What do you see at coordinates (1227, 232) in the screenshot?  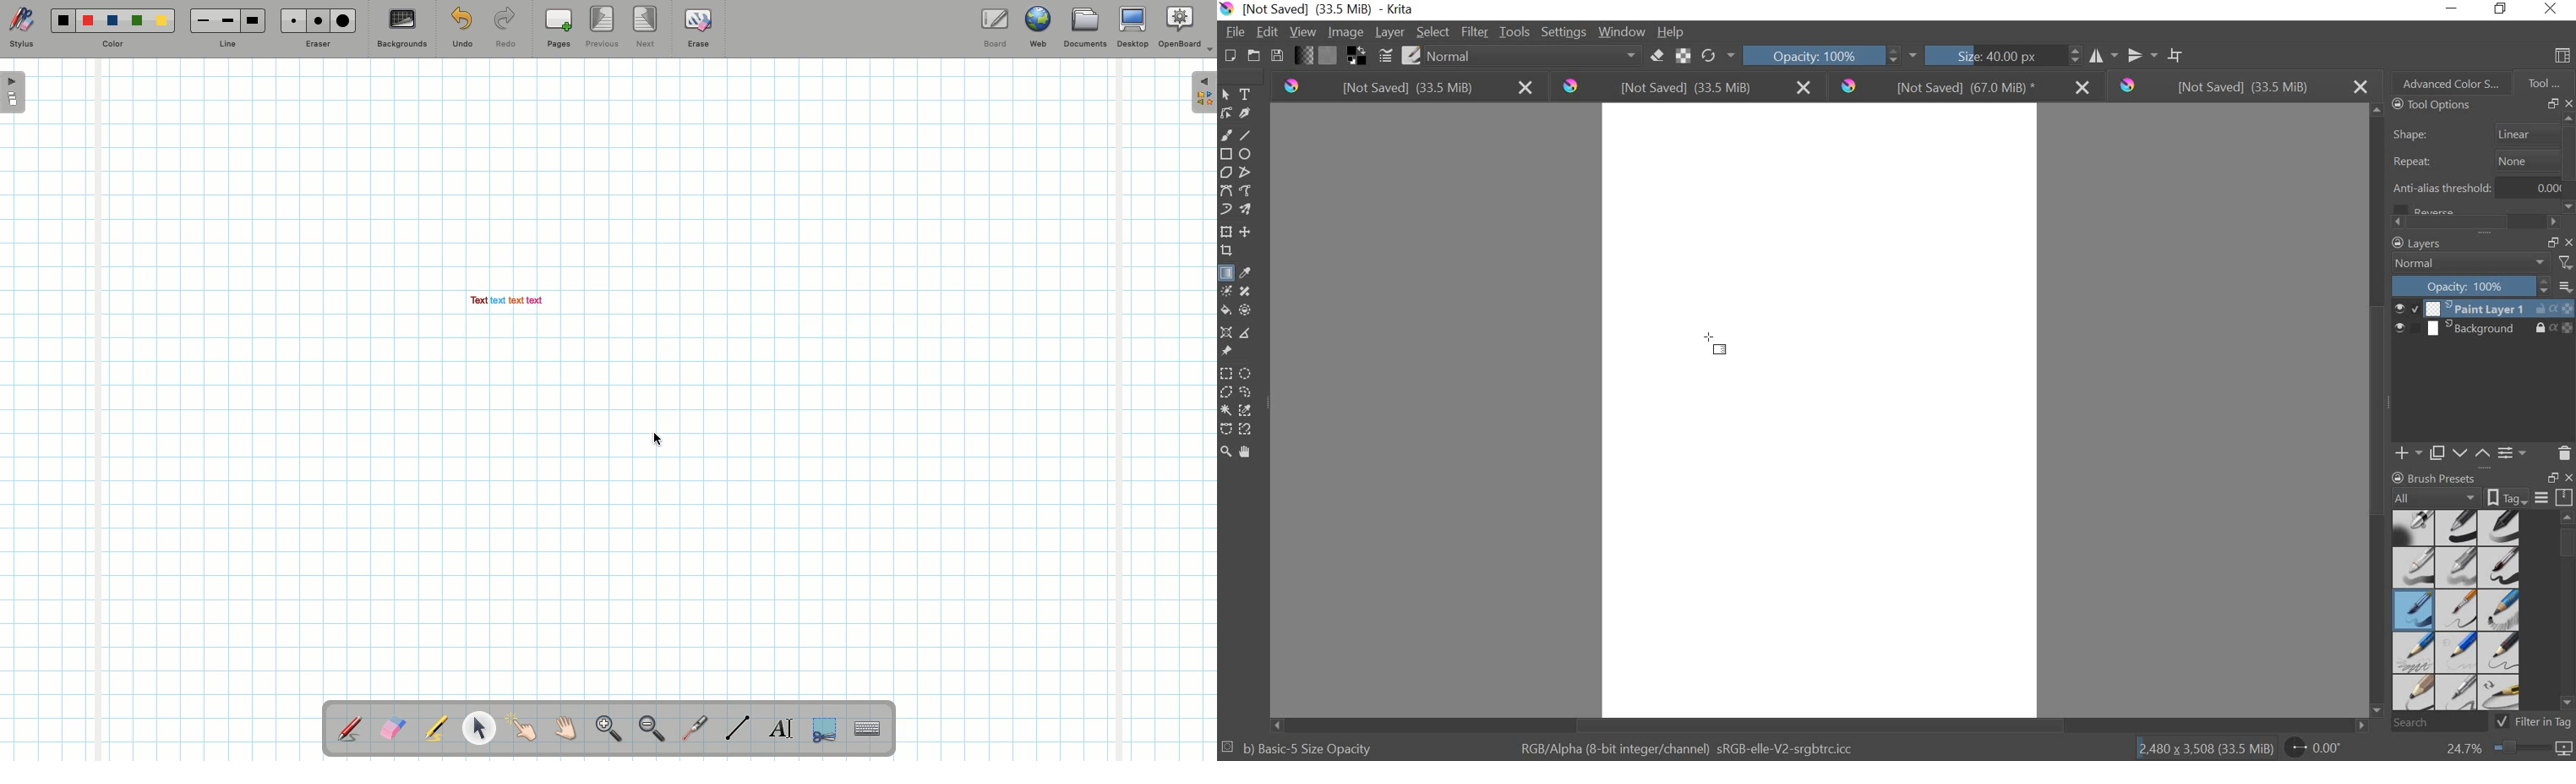 I see `tranform layer` at bounding box center [1227, 232].